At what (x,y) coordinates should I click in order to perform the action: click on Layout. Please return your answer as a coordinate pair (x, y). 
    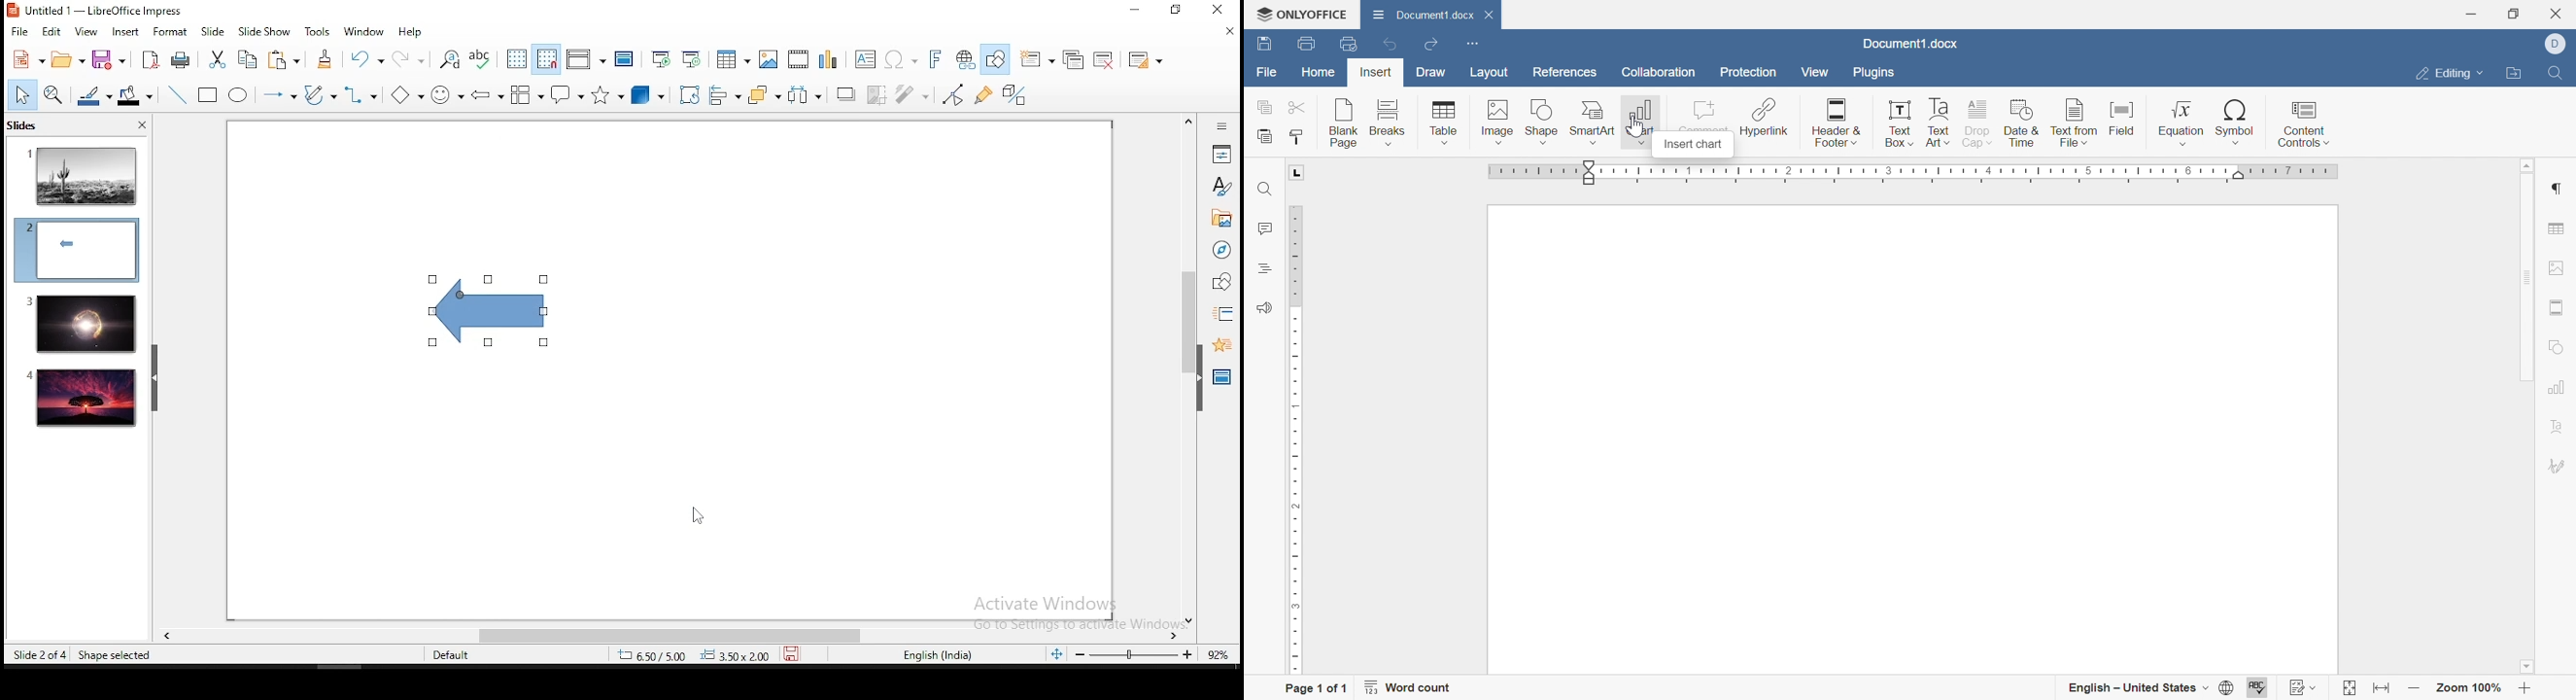
    Looking at the image, I should click on (1489, 72).